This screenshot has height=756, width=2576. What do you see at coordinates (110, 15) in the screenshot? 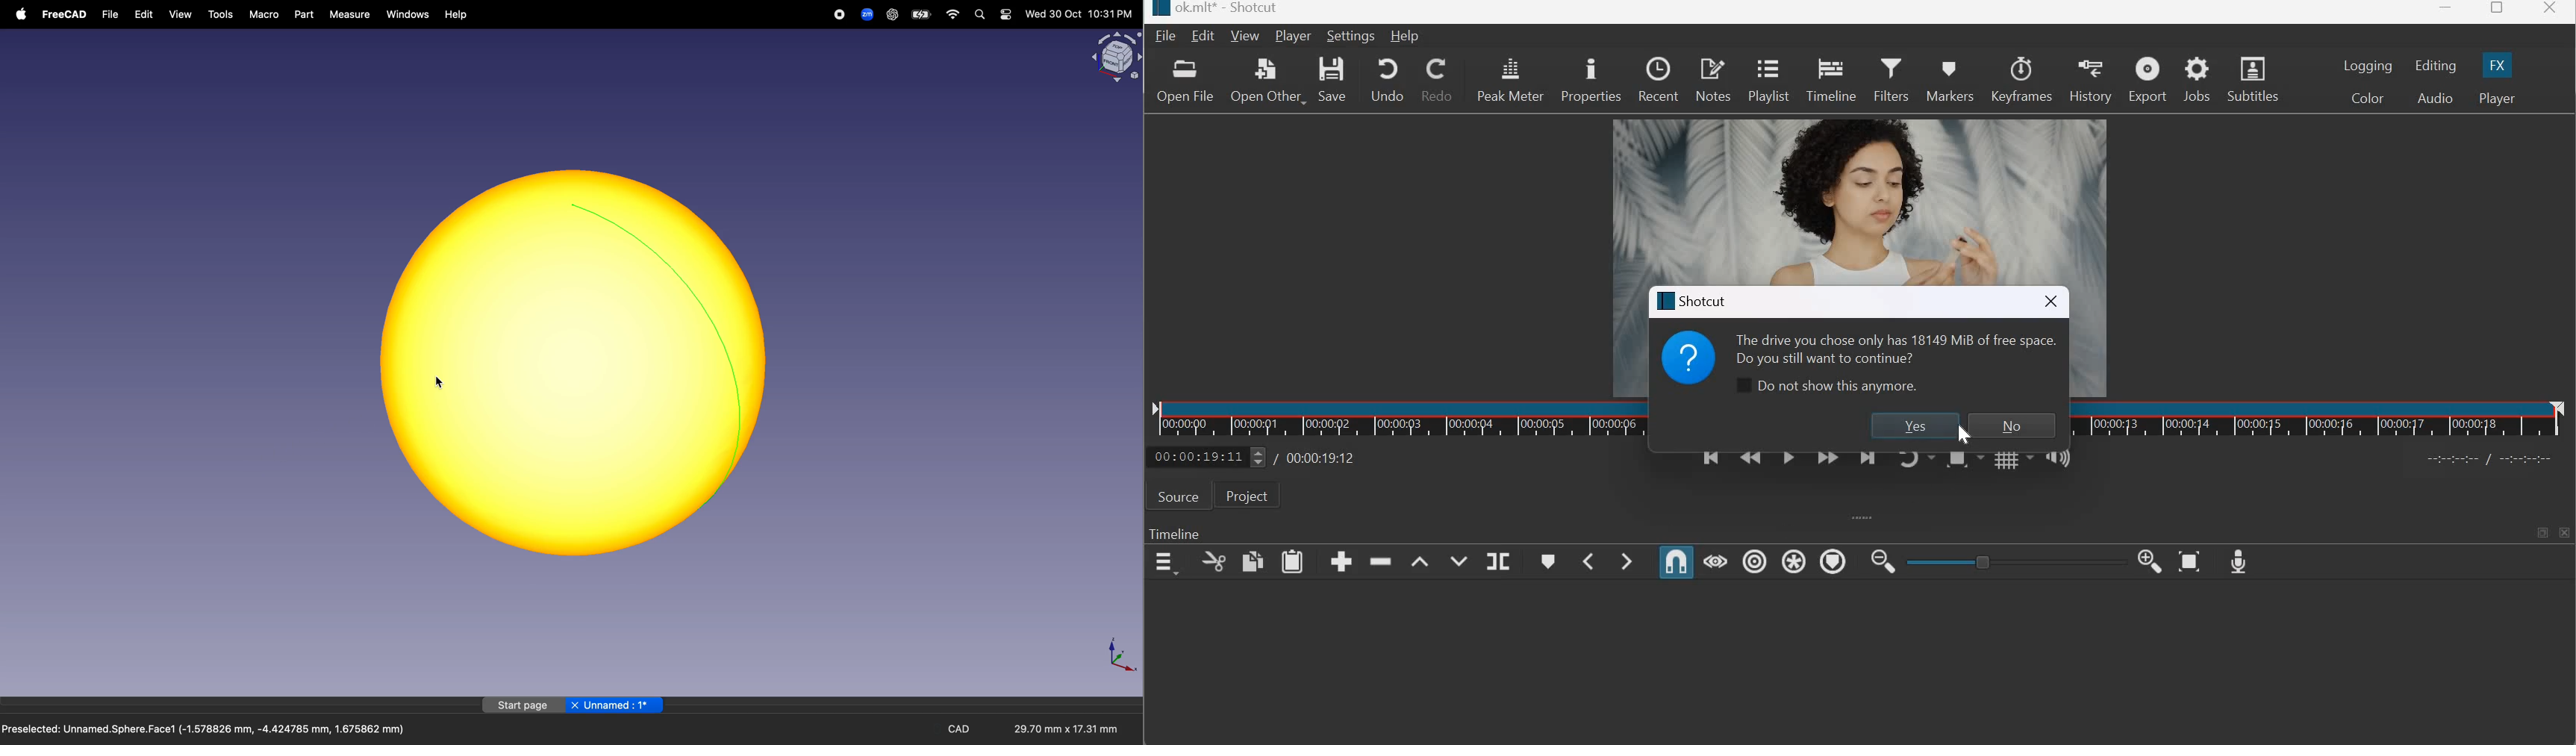
I see `file` at bounding box center [110, 15].